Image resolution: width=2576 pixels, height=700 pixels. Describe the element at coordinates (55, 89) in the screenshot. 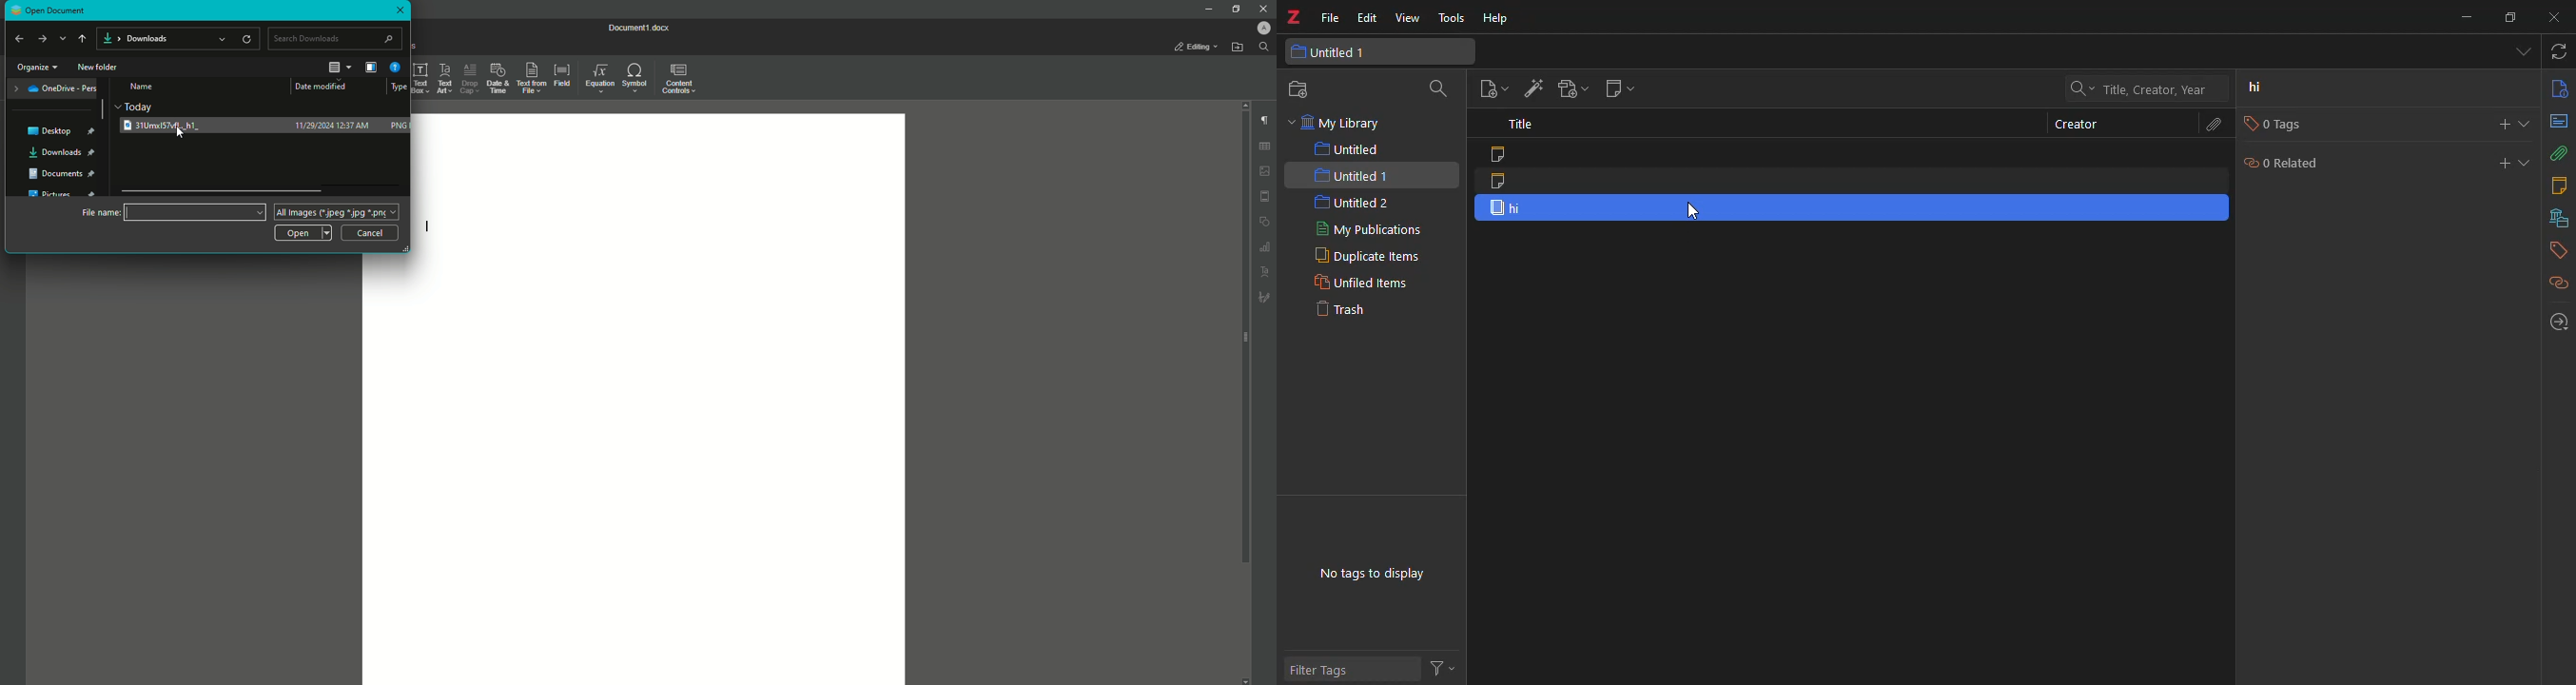

I see `OneDrive - Personal` at that location.